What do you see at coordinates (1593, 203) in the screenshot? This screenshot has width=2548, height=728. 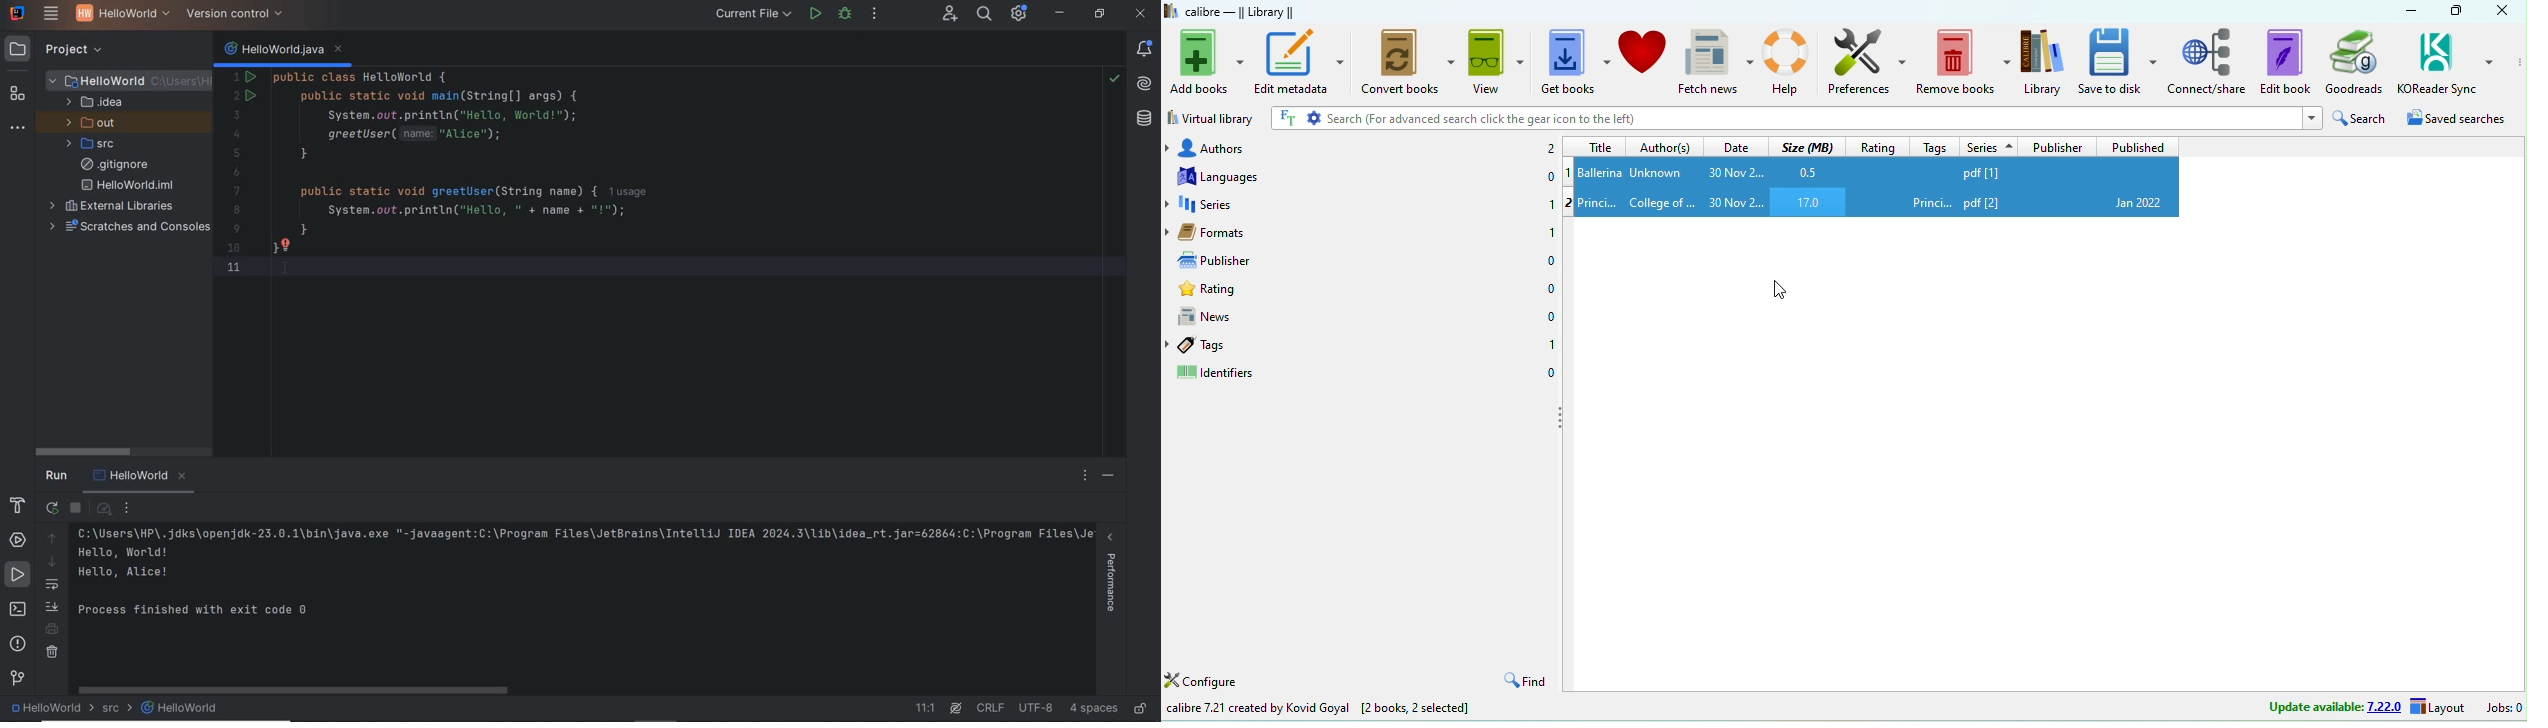 I see `2 princi...` at bounding box center [1593, 203].